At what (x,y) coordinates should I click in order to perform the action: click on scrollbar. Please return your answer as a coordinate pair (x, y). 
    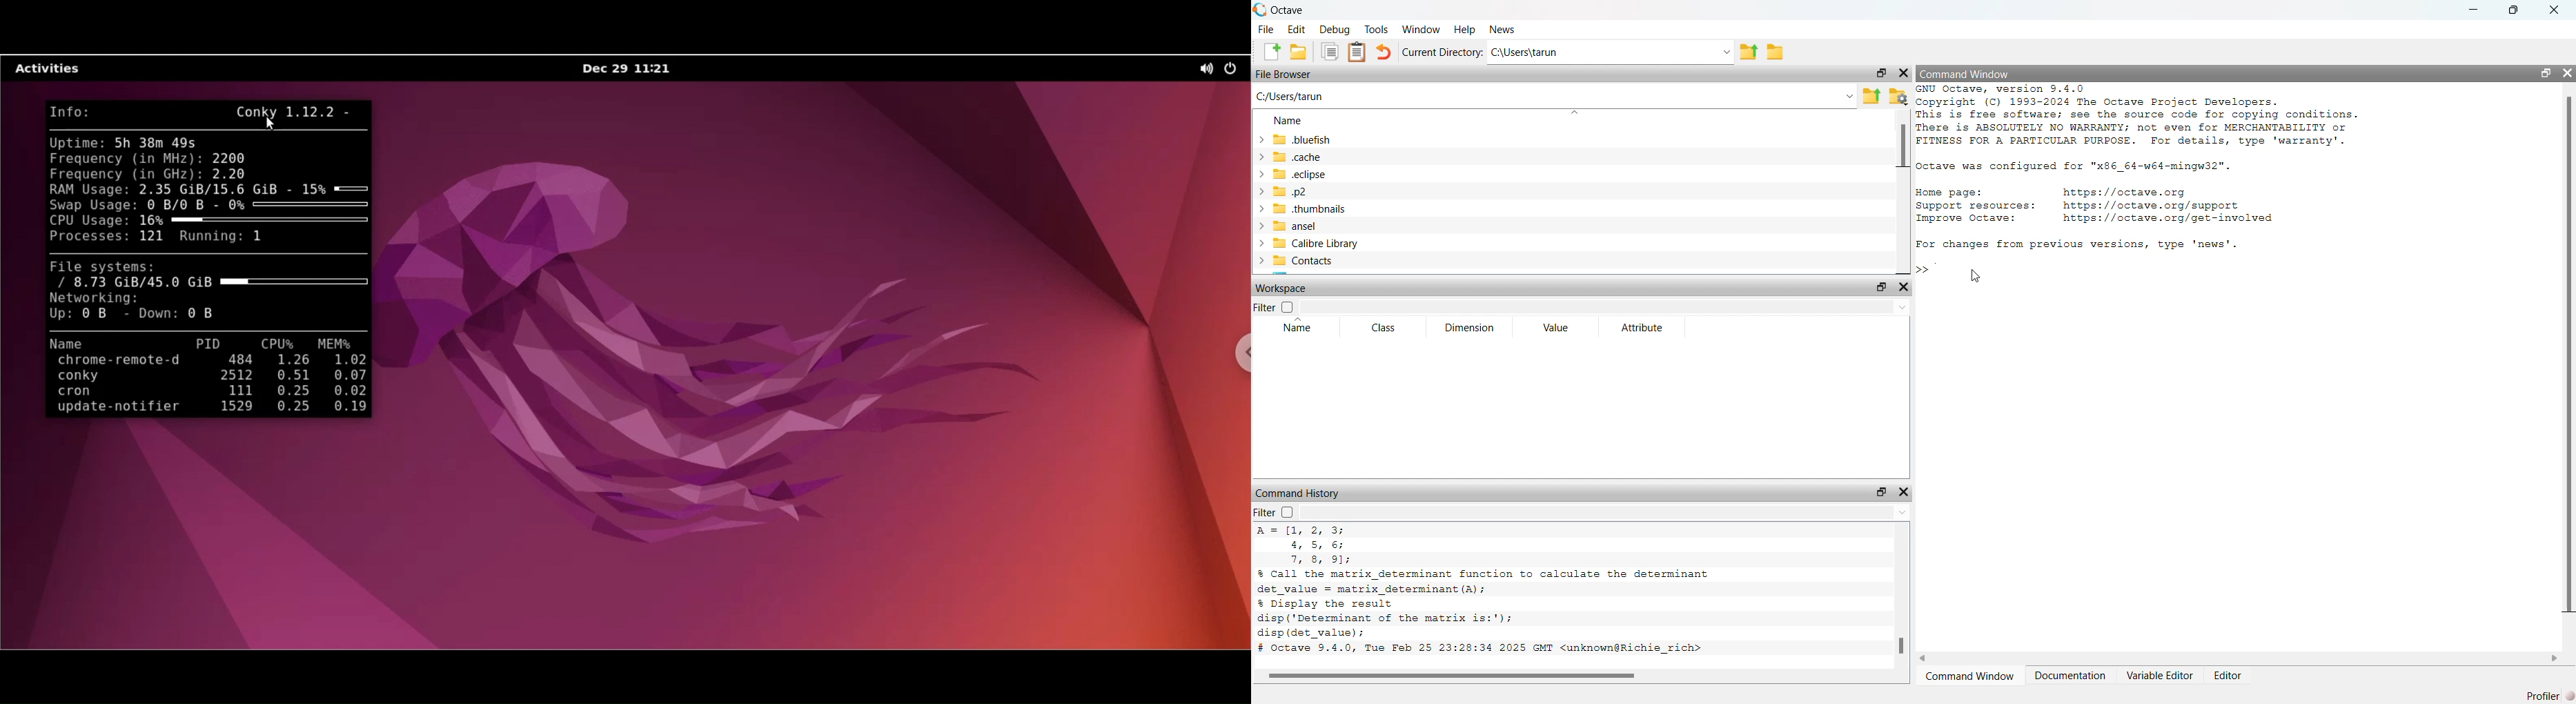
    Looking at the image, I should click on (2239, 658).